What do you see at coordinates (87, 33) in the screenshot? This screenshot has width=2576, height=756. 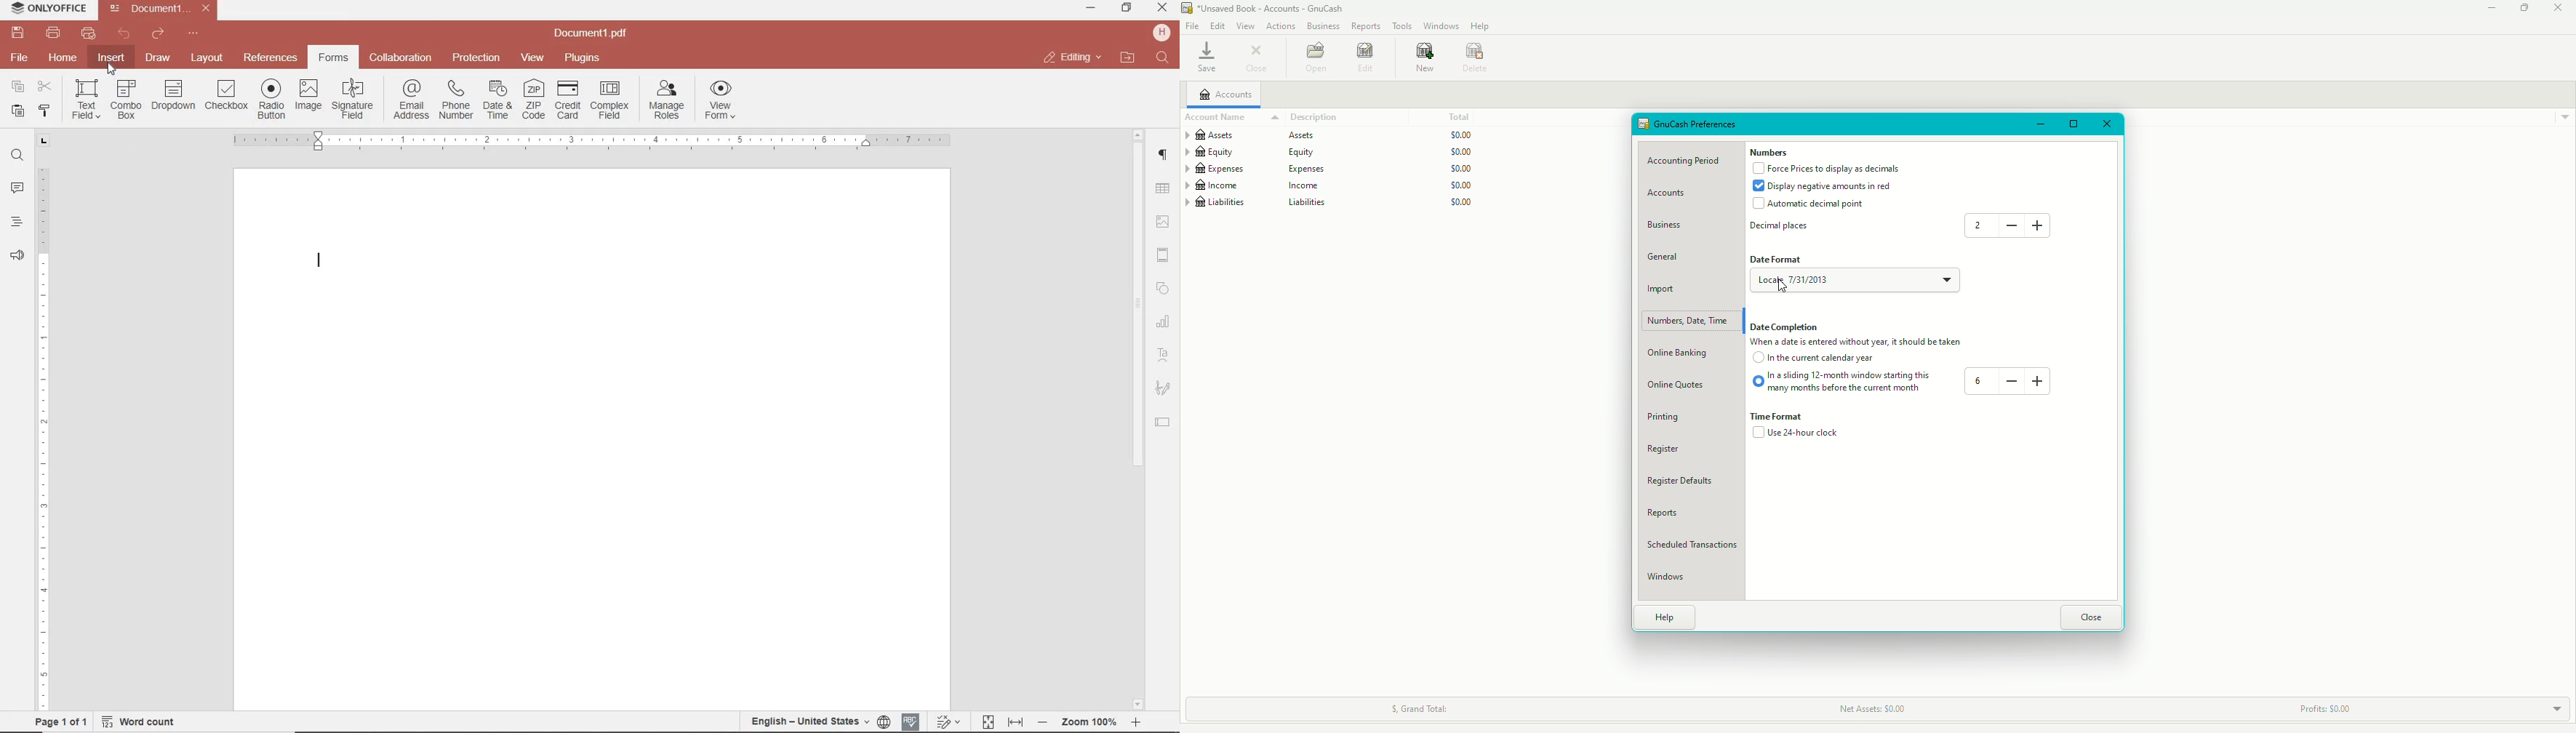 I see `quick print` at bounding box center [87, 33].